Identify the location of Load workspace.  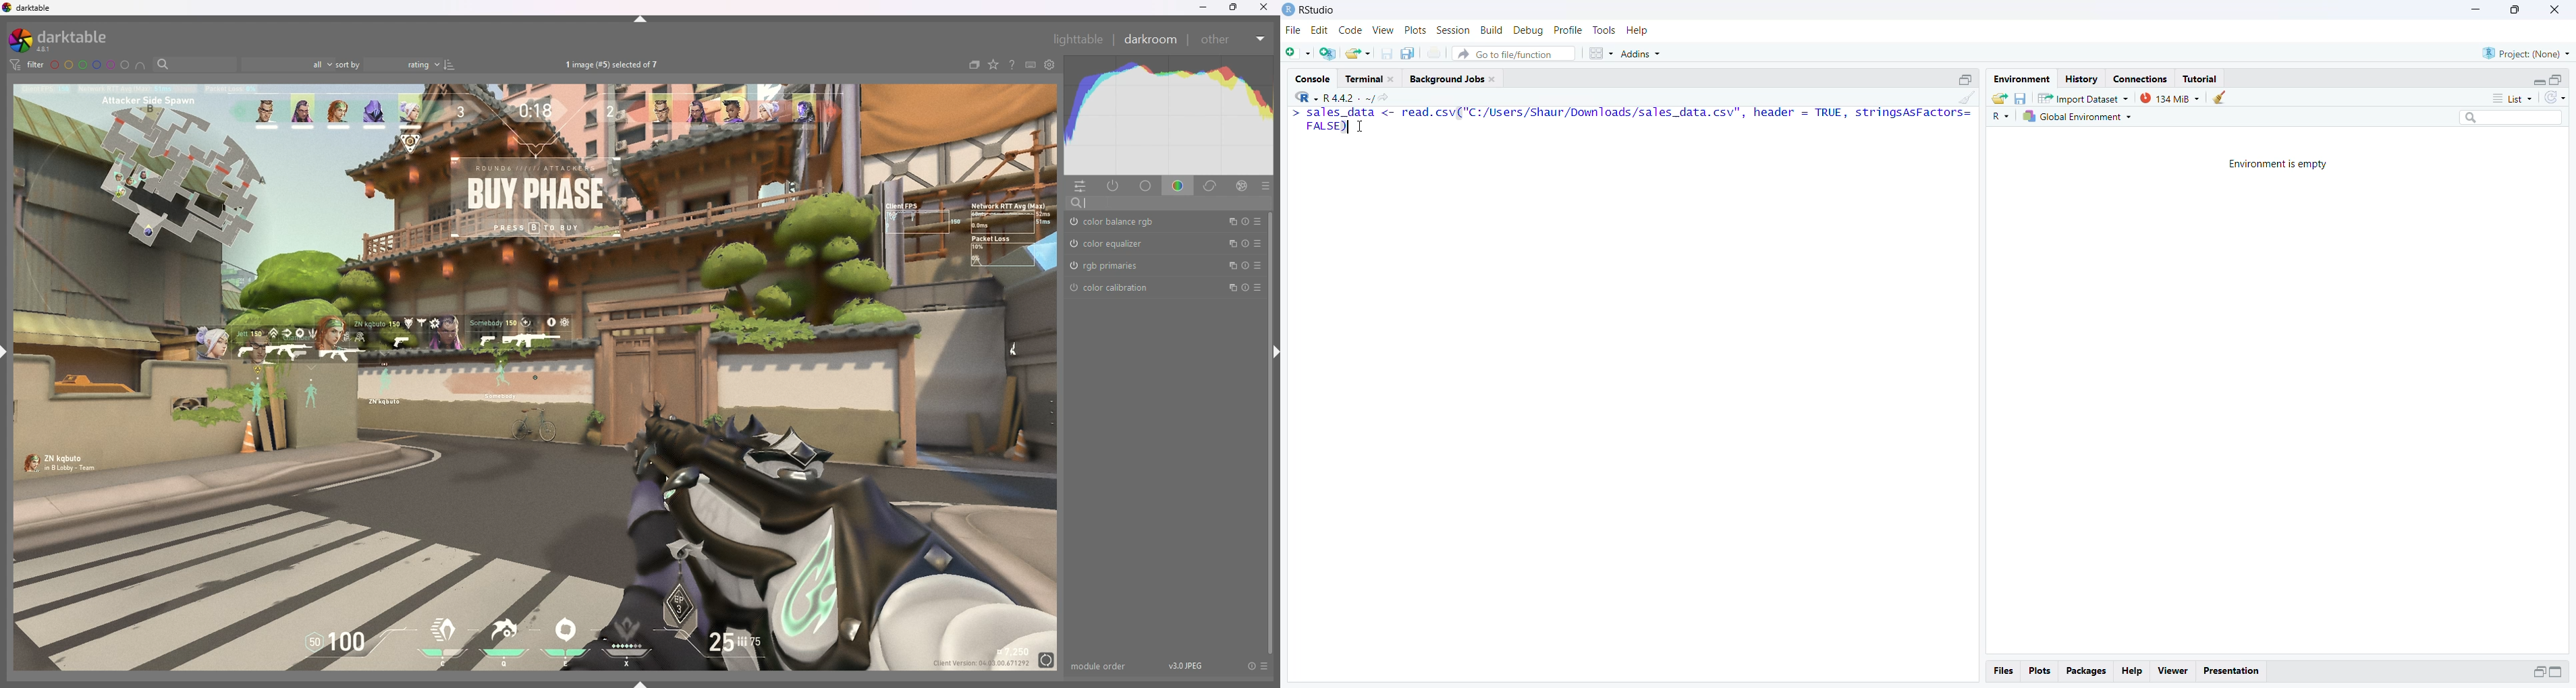
(2000, 98).